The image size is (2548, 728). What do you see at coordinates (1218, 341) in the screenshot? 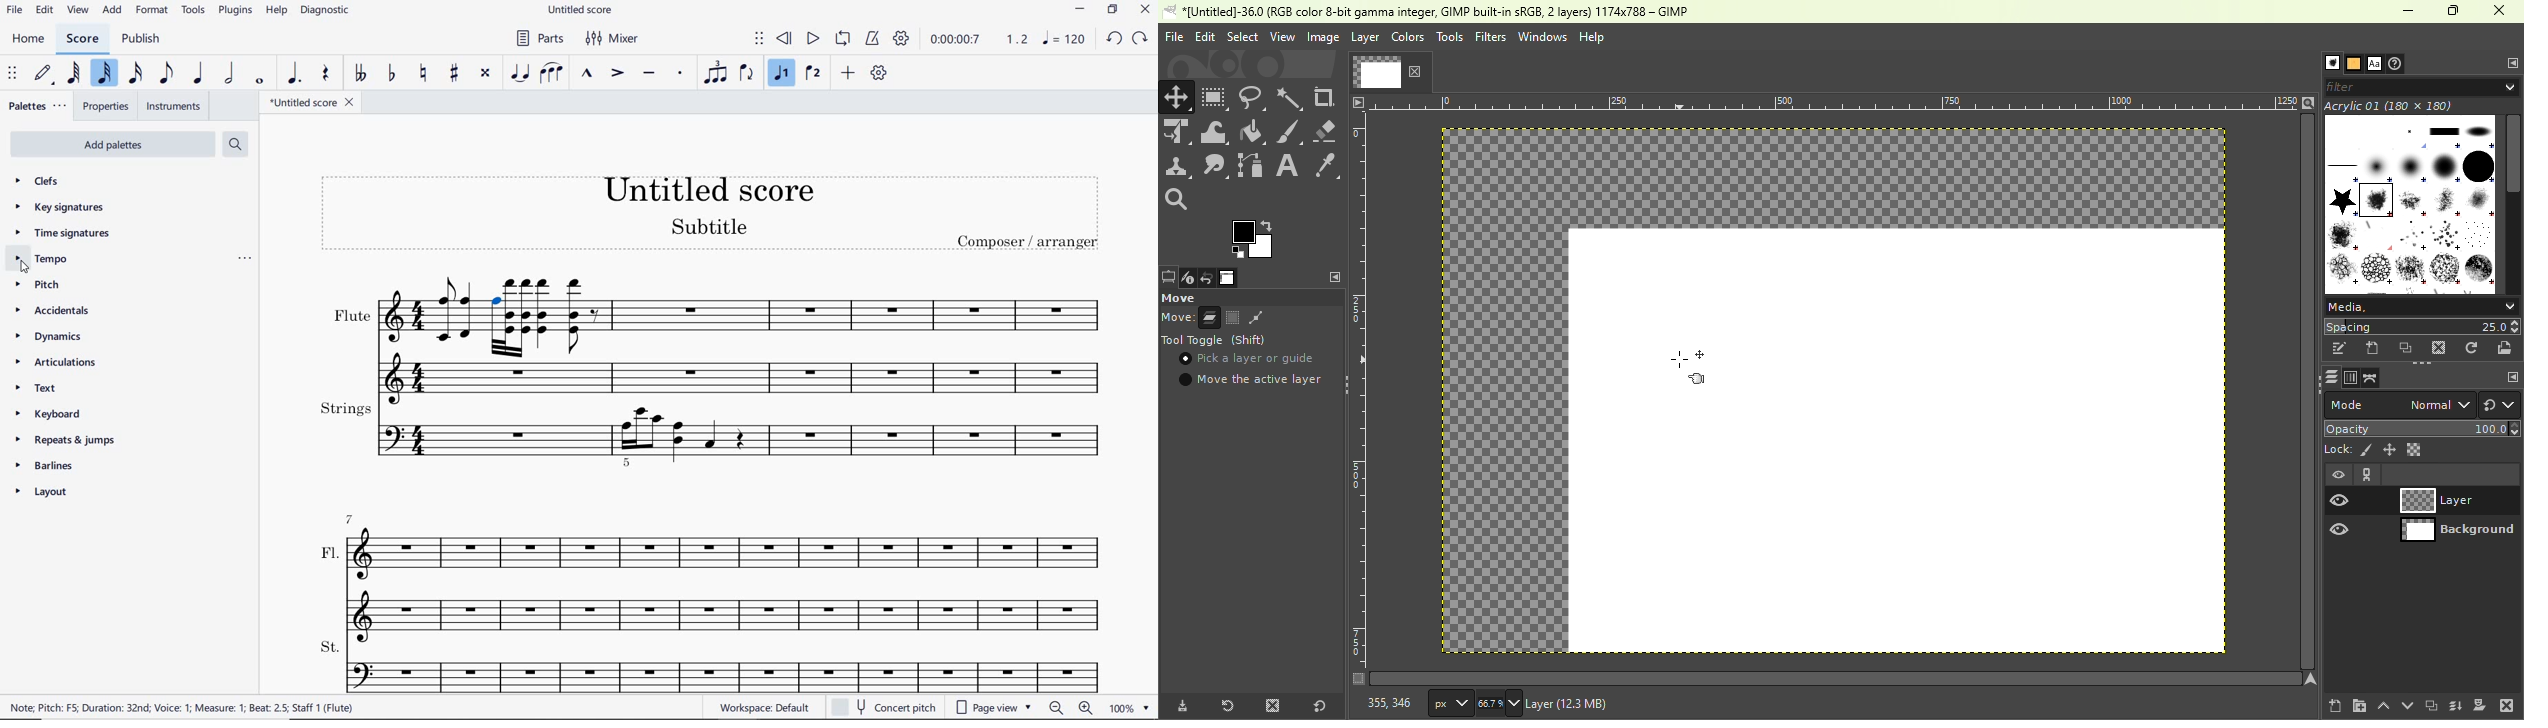
I see `tool toggle ` at bounding box center [1218, 341].